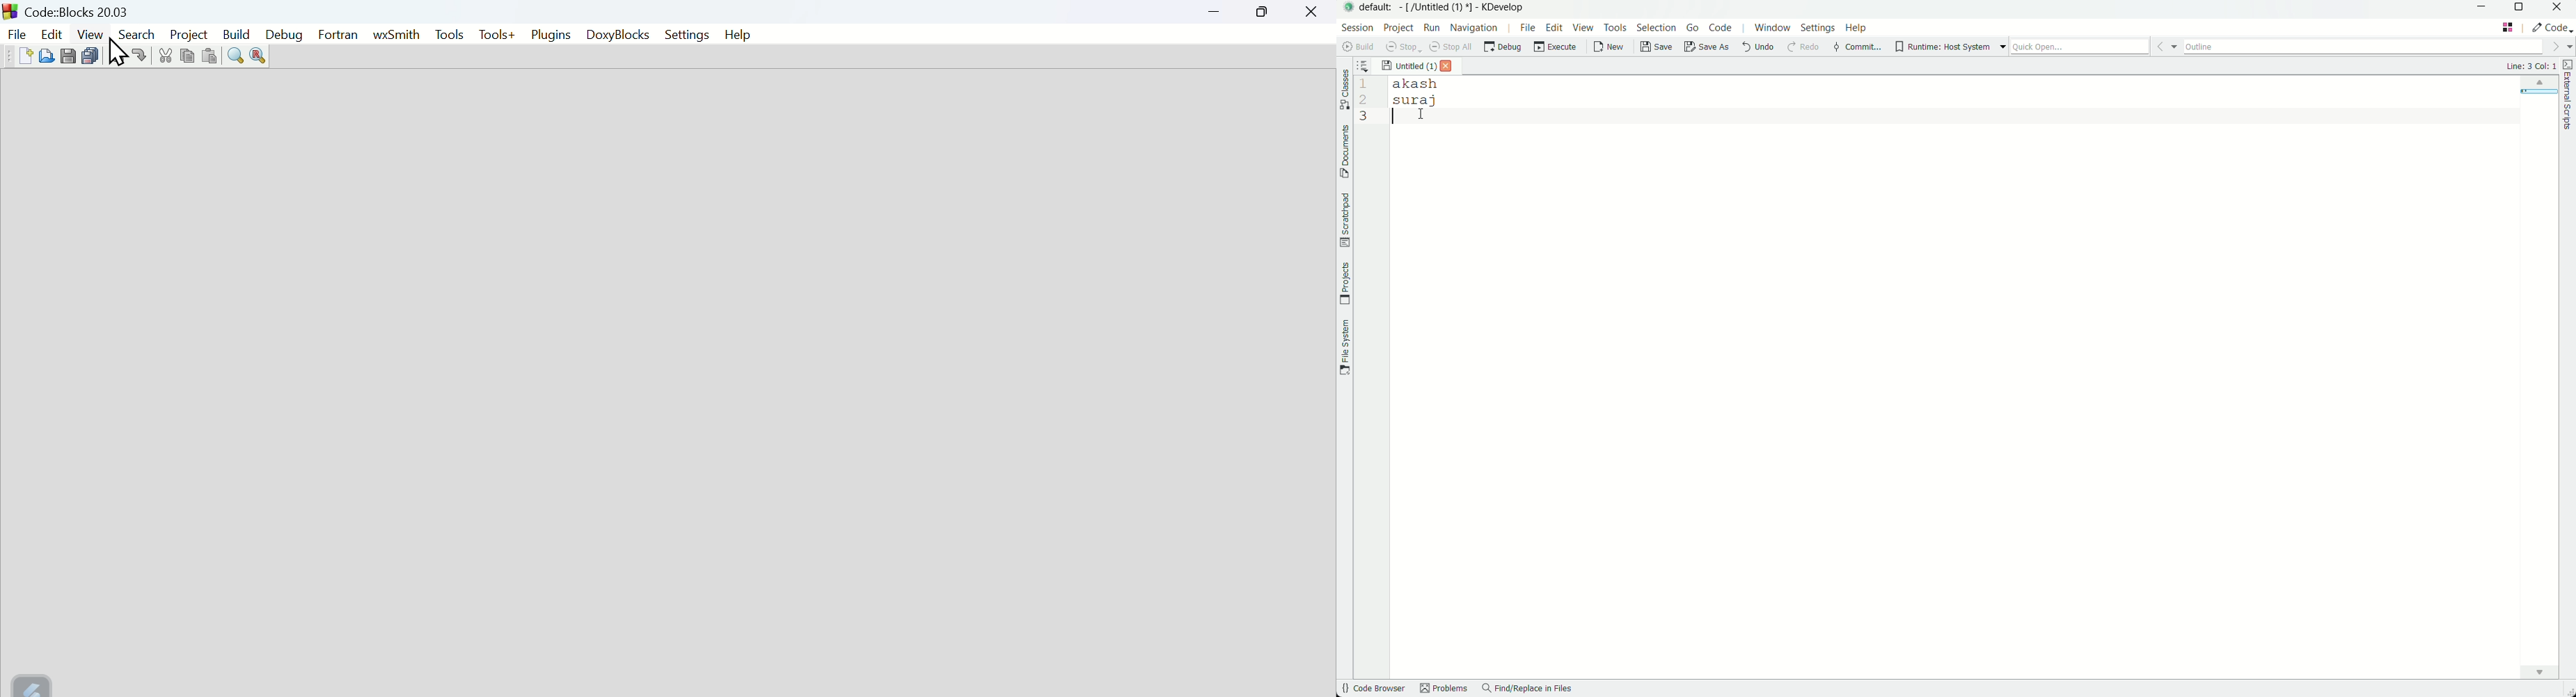 This screenshot has height=700, width=2576. I want to click on Project, so click(189, 35).